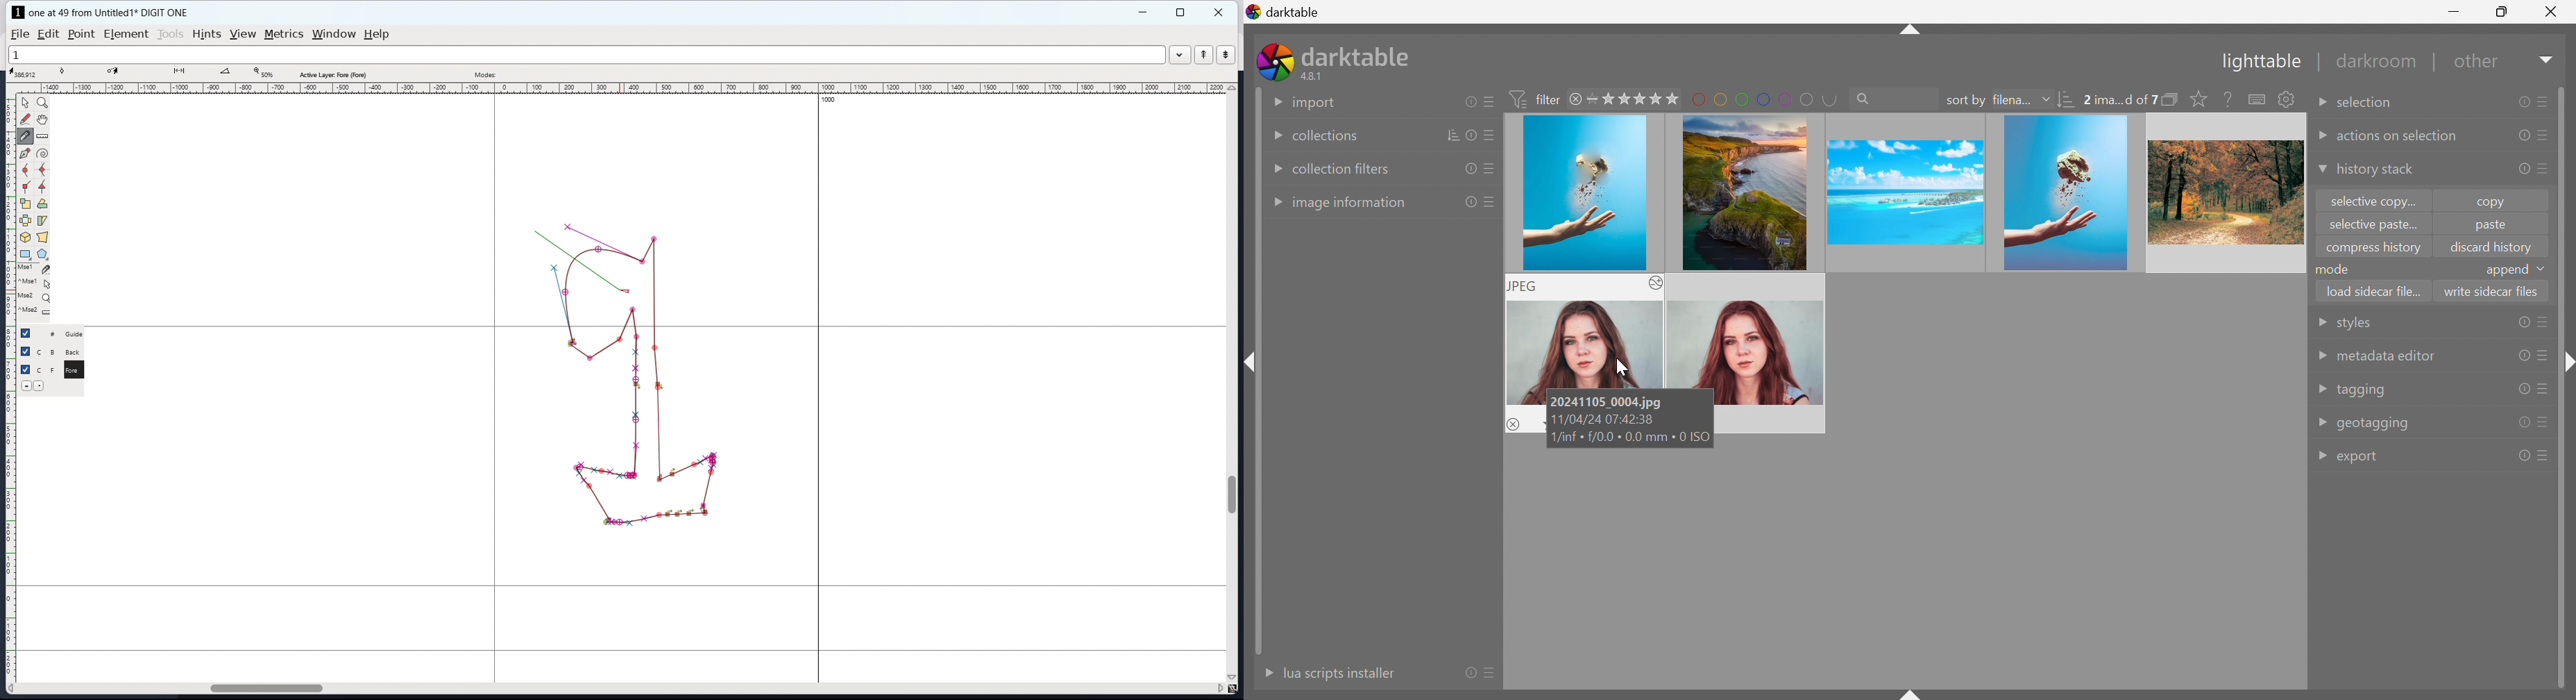  I want to click on cut splines in two, so click(27, 137).